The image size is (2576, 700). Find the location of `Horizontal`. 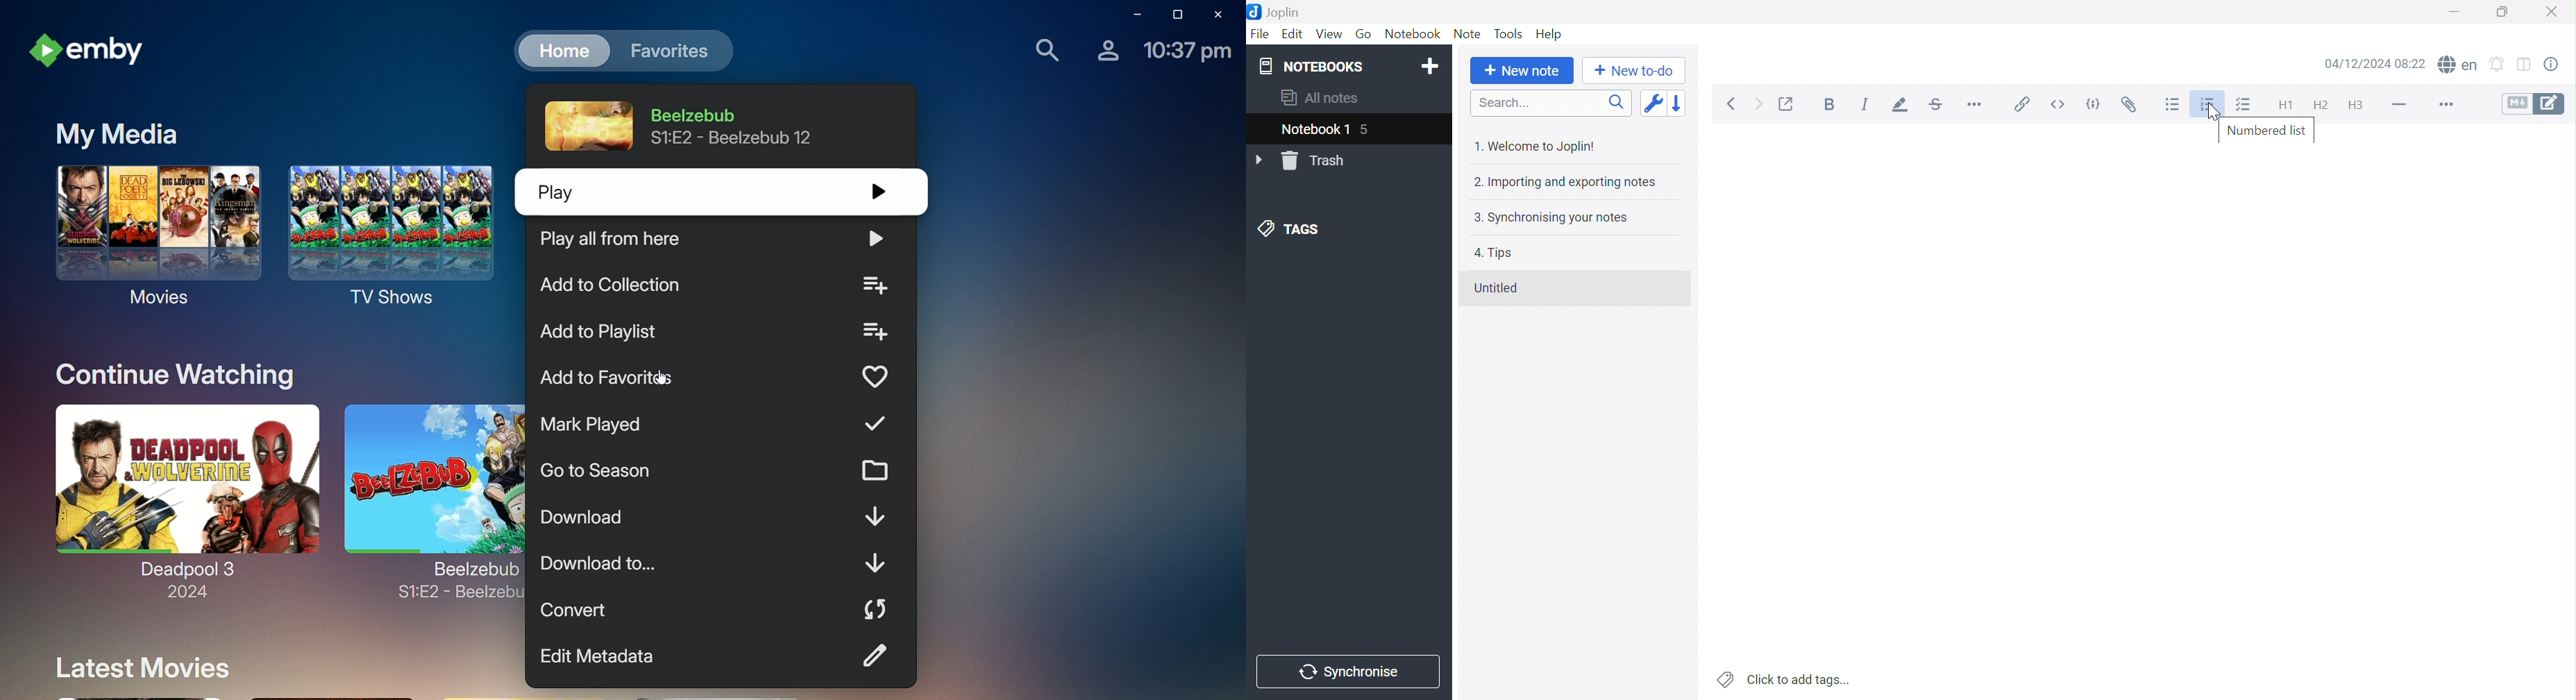

Horizontal is located at coordinates (1976, 106).